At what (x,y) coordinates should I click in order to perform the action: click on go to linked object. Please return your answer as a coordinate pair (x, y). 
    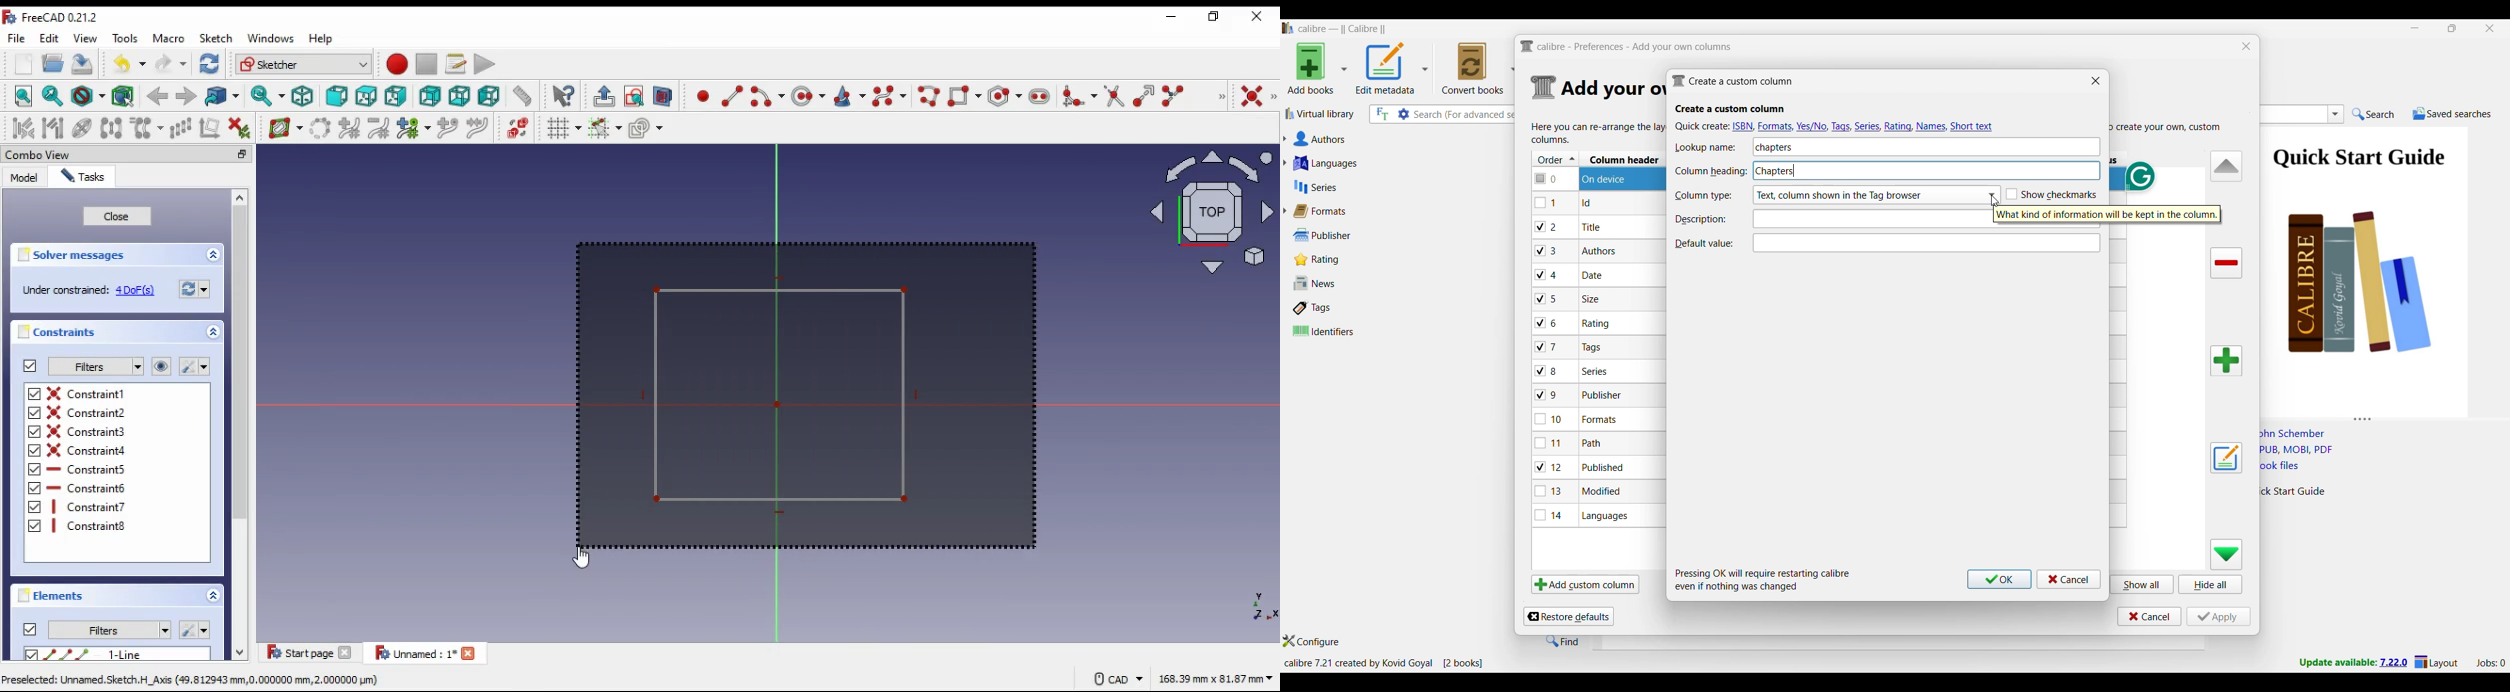
    Looking at the image, I should click on (223, 96).